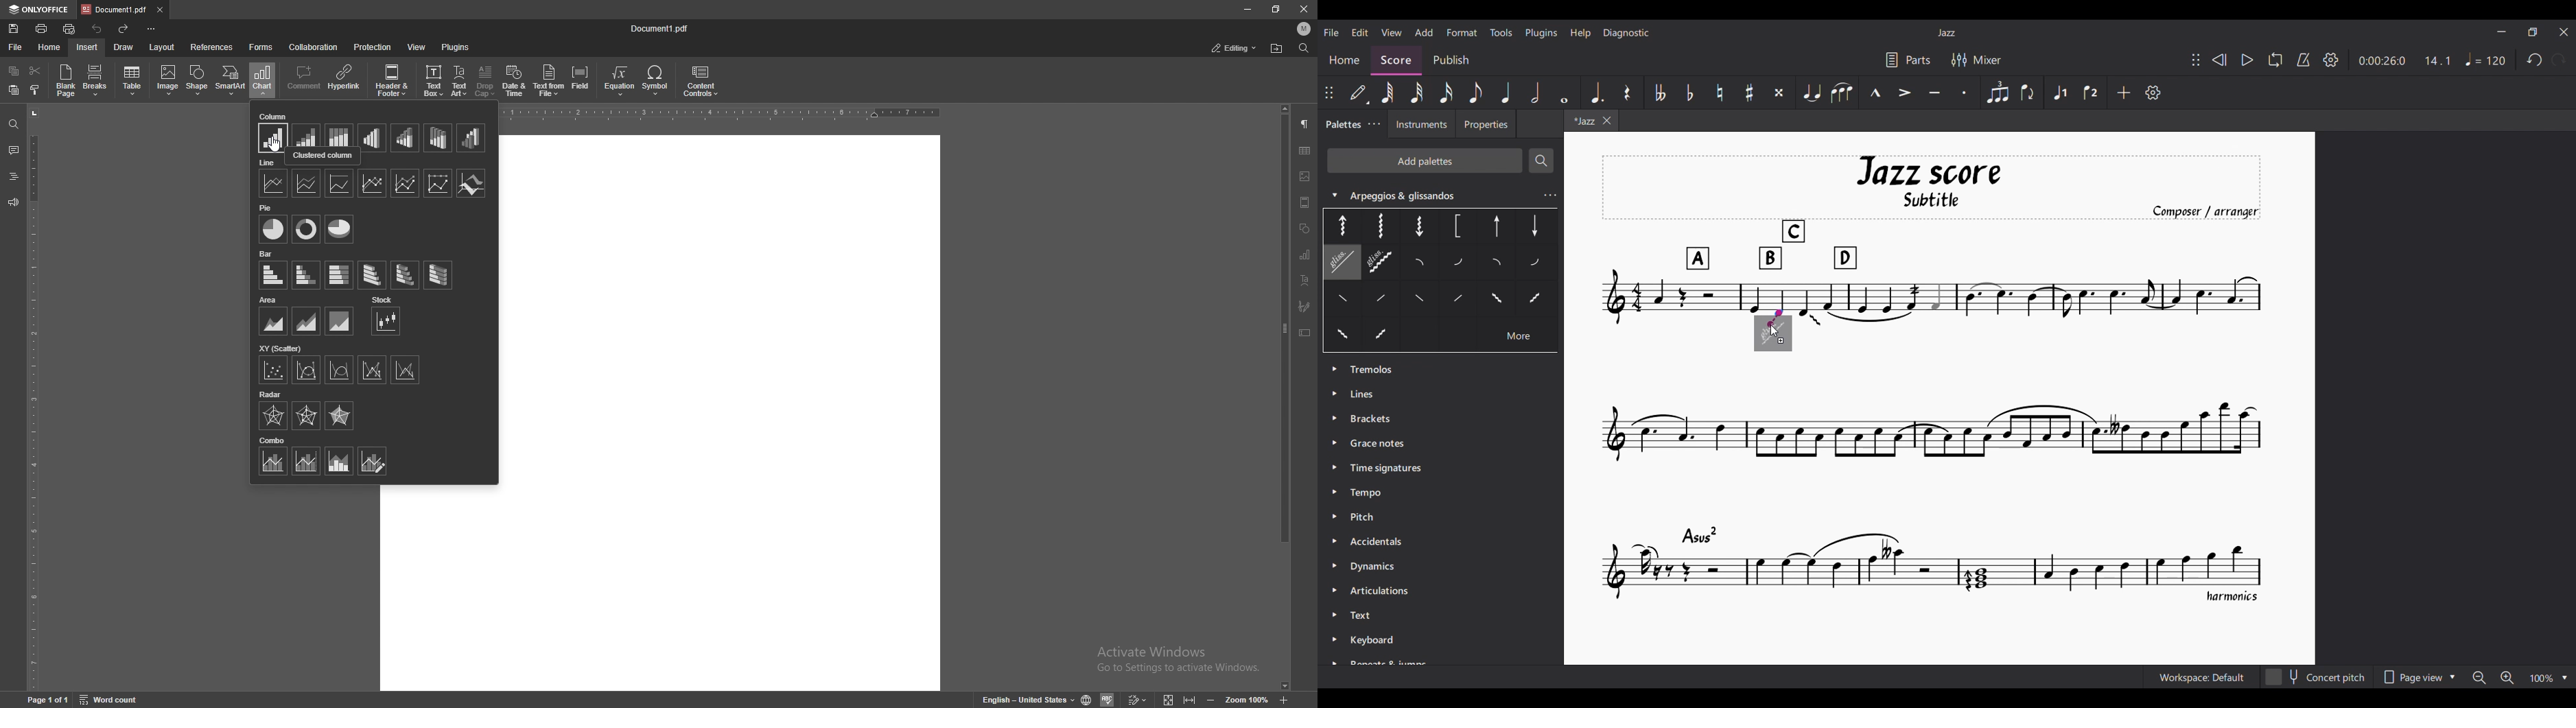 The height and width of the screenshot is (728, 2576). I want to click on 3-D 100% stacked bar, so click(438, 274).